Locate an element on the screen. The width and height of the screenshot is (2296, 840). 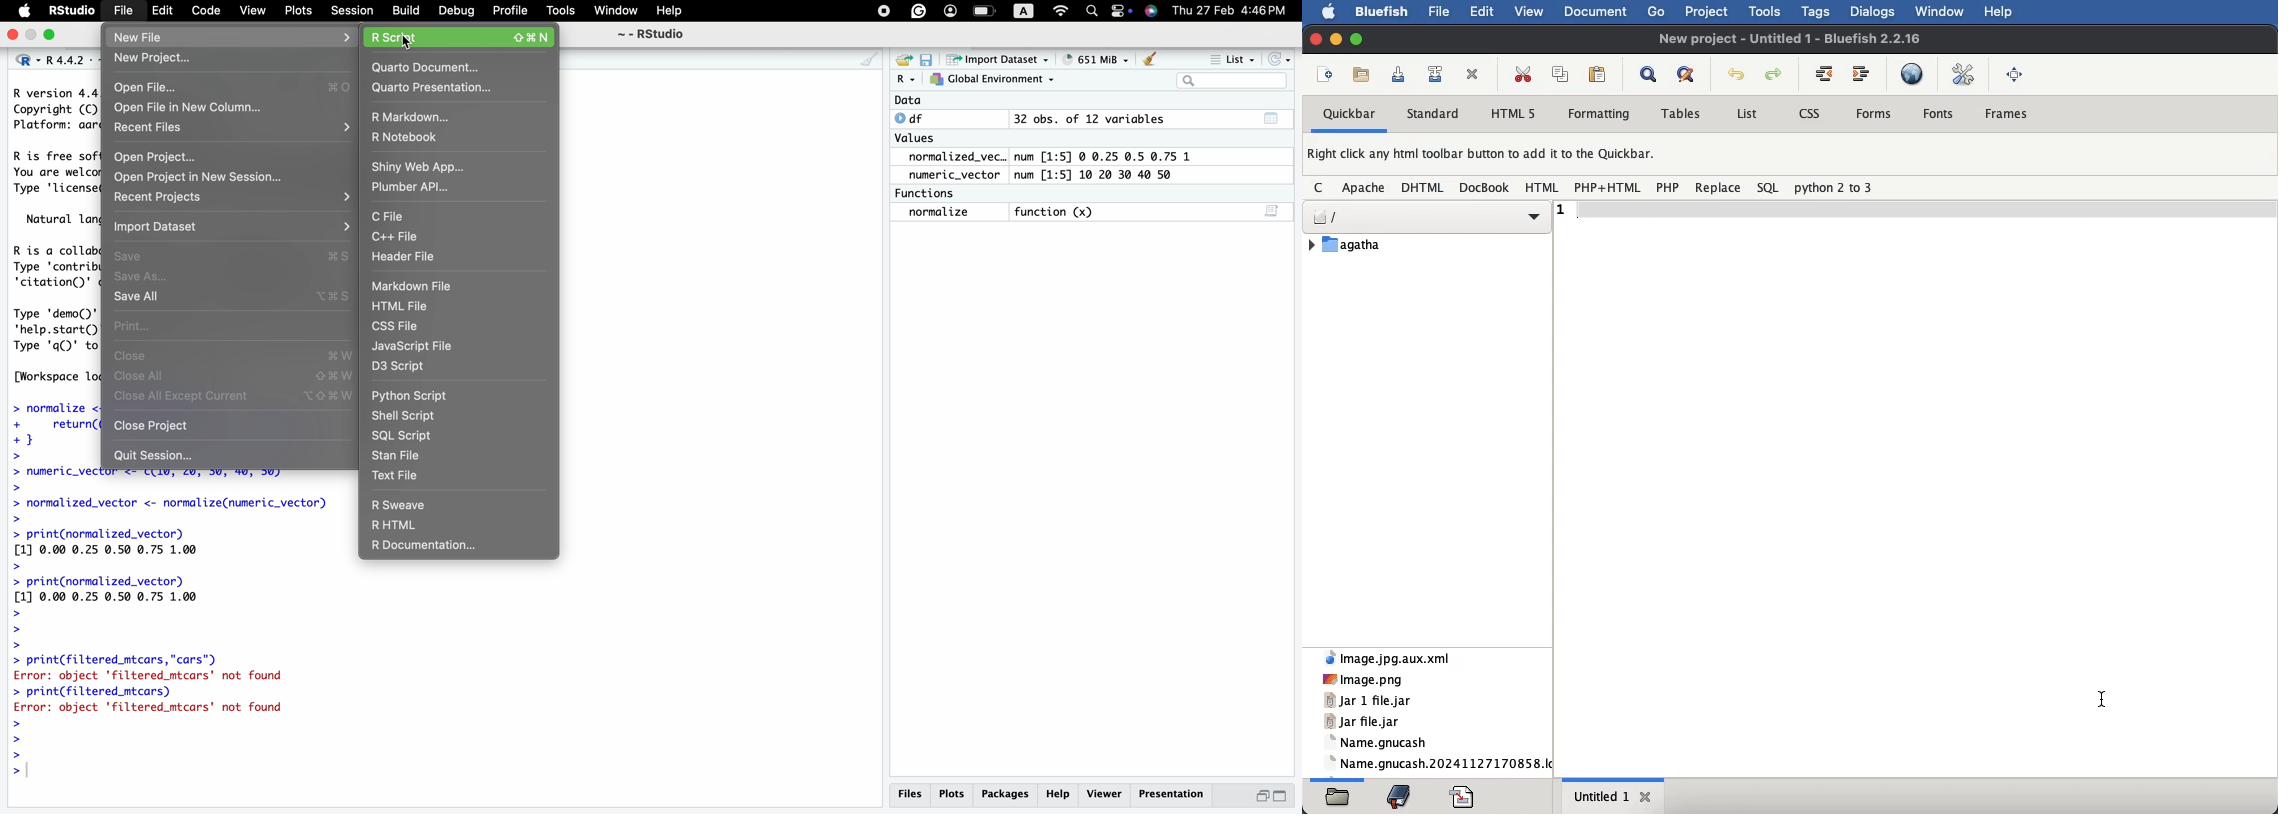
HTML File is located at coordinates (407, 307).